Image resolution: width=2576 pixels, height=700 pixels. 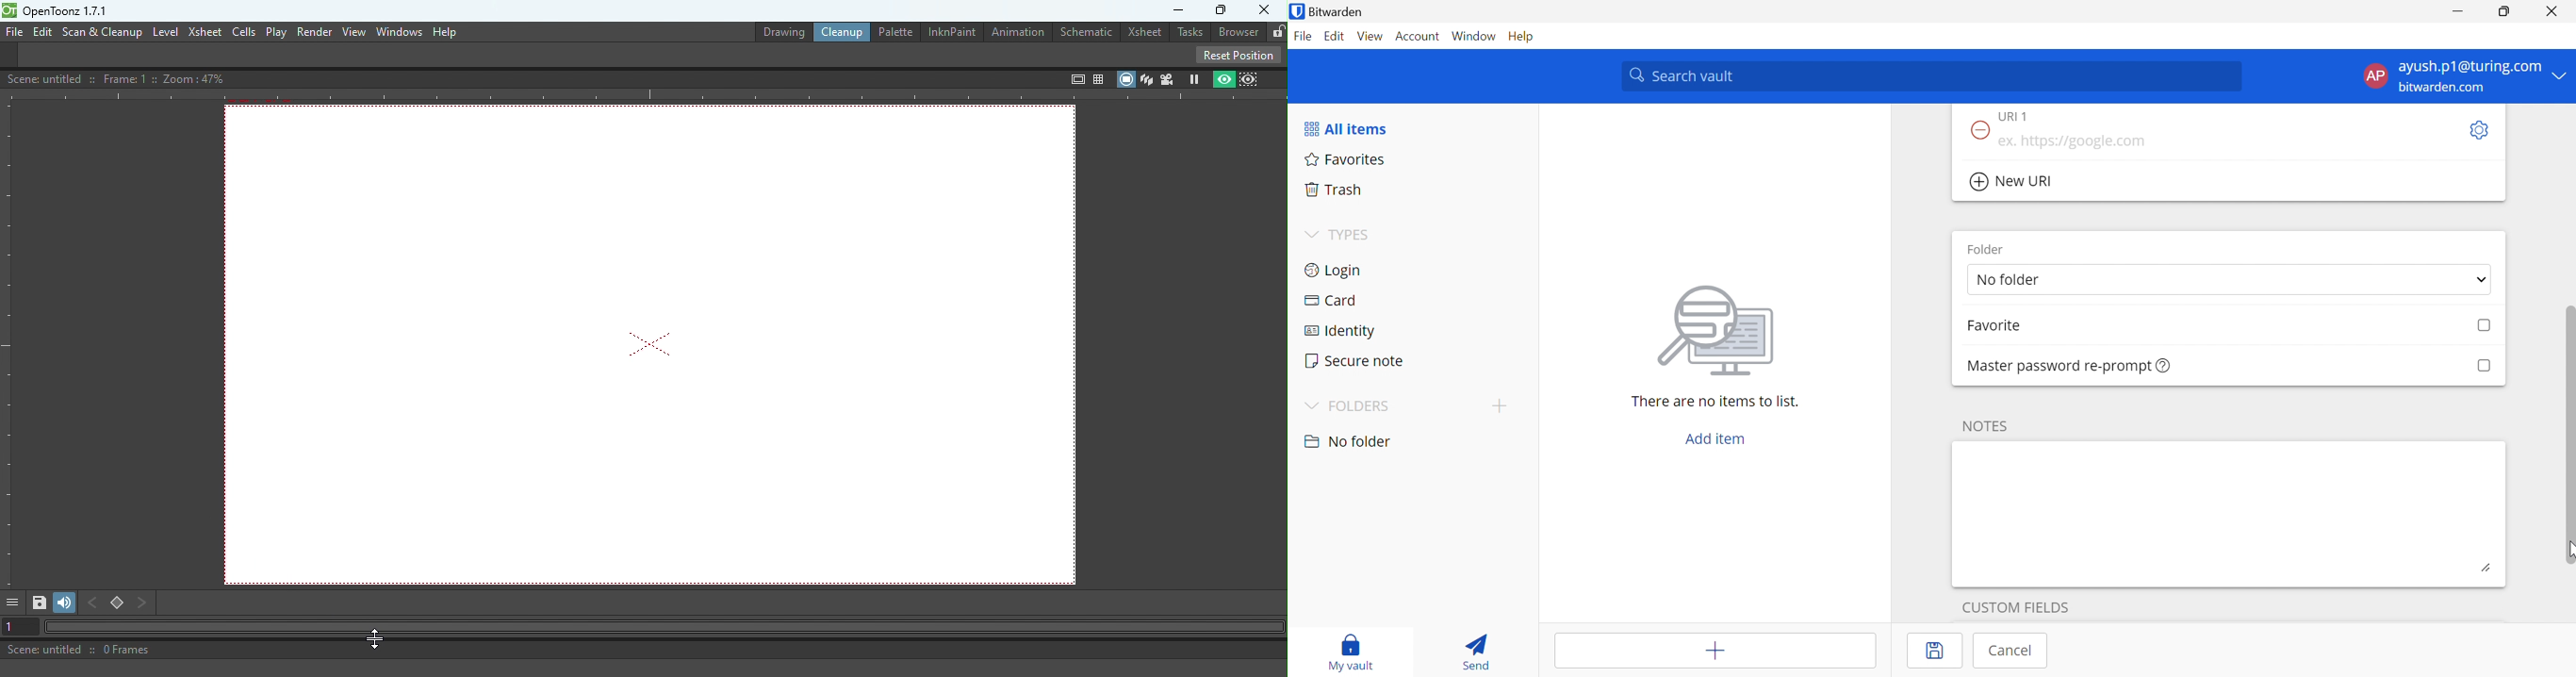 What do you see at coordinates (1931, 76) in the screenshot?
I see `Search vault` at bounding box center [1931, 76].